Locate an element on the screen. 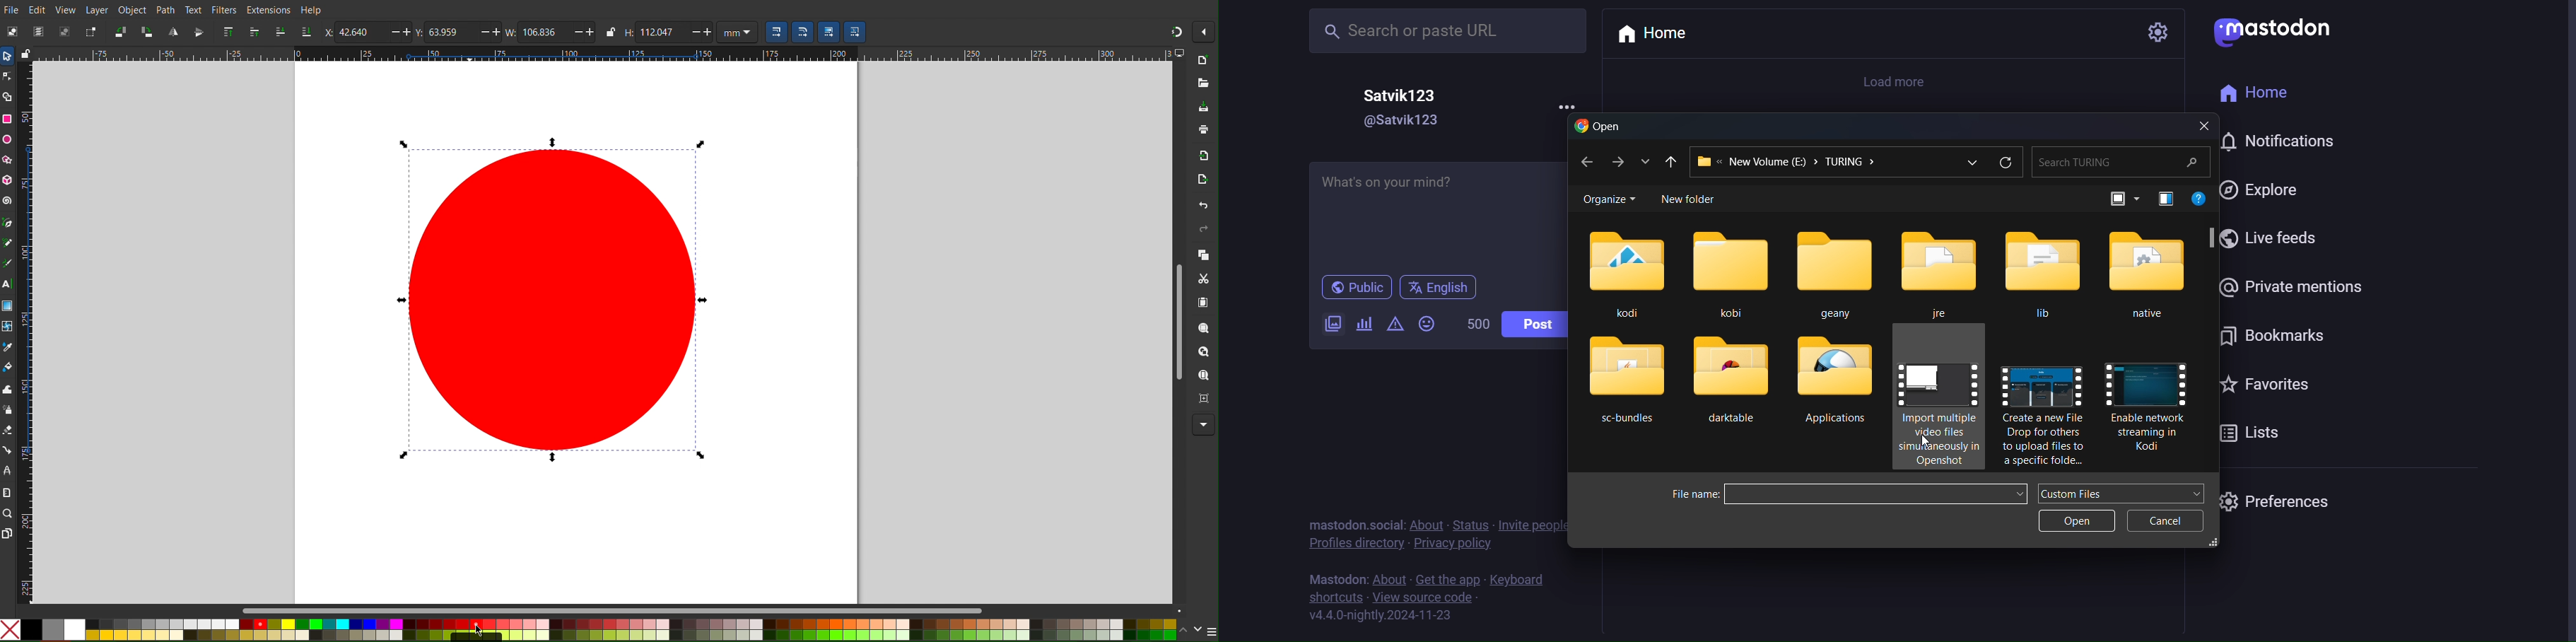 This screenshot has height=644, width=2576. file name is located at coordinates (1693, 494).